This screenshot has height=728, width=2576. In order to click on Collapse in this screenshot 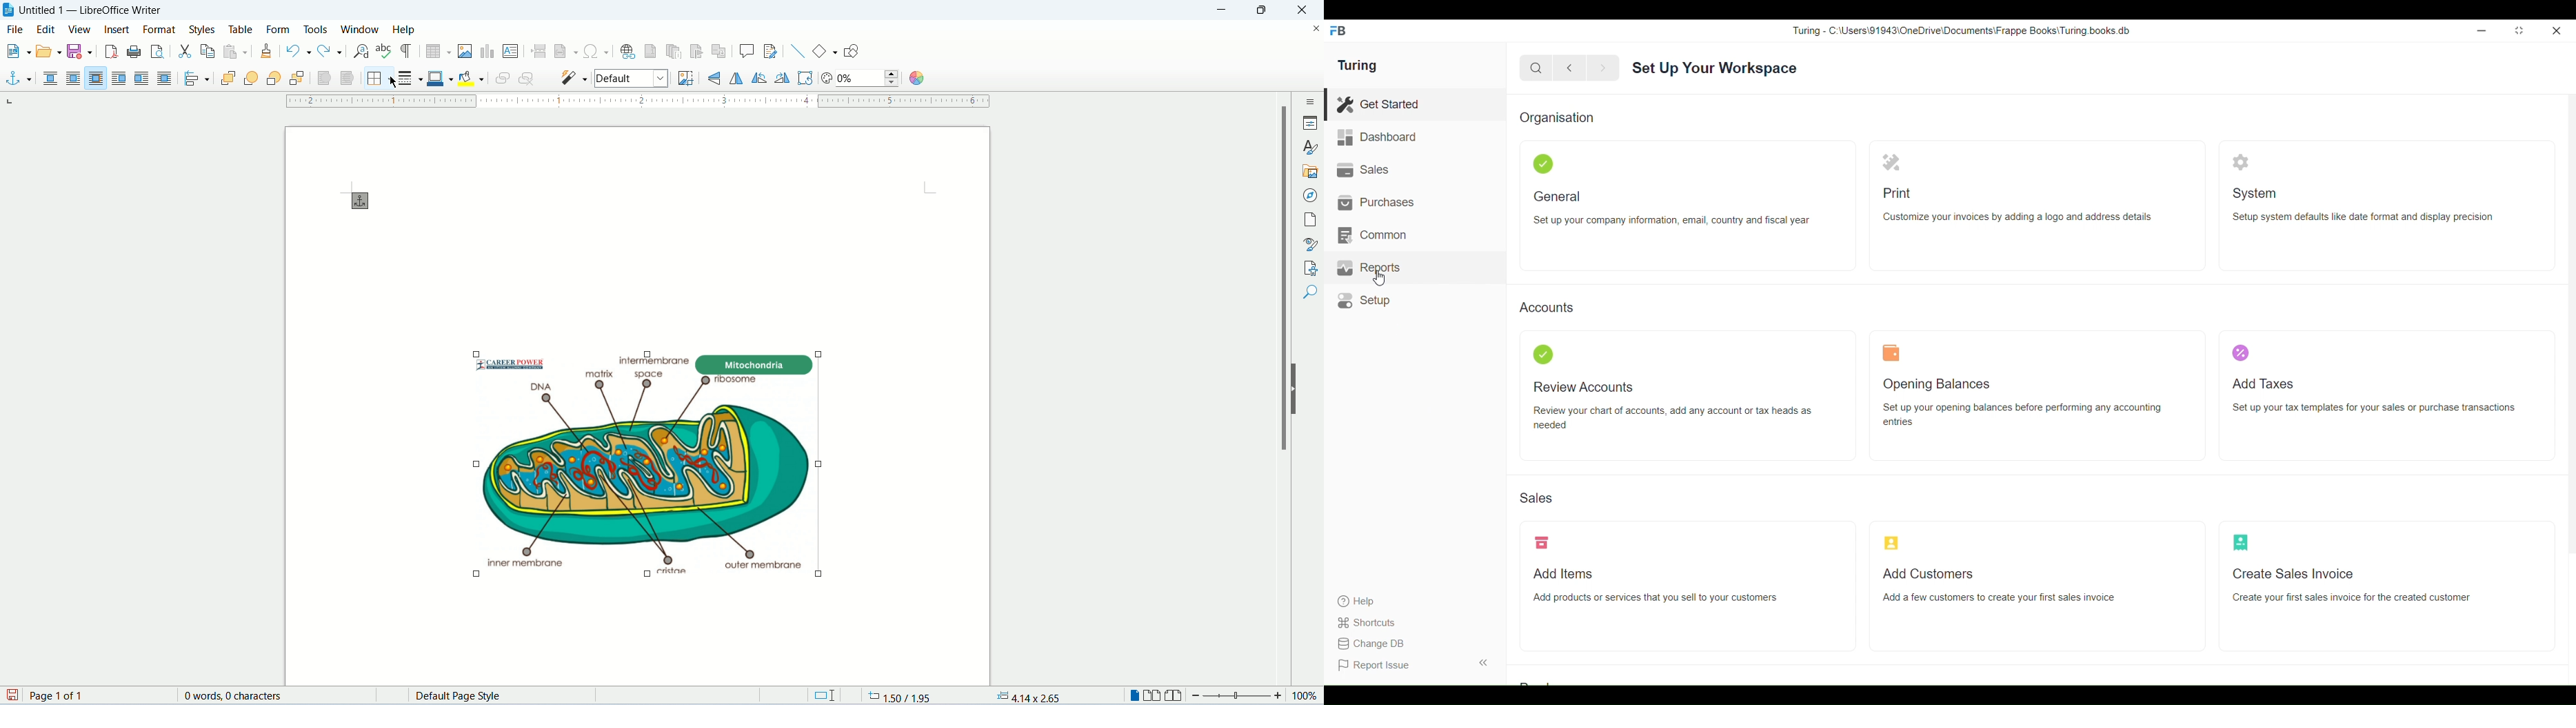, I will do `click(1484, 663)`.